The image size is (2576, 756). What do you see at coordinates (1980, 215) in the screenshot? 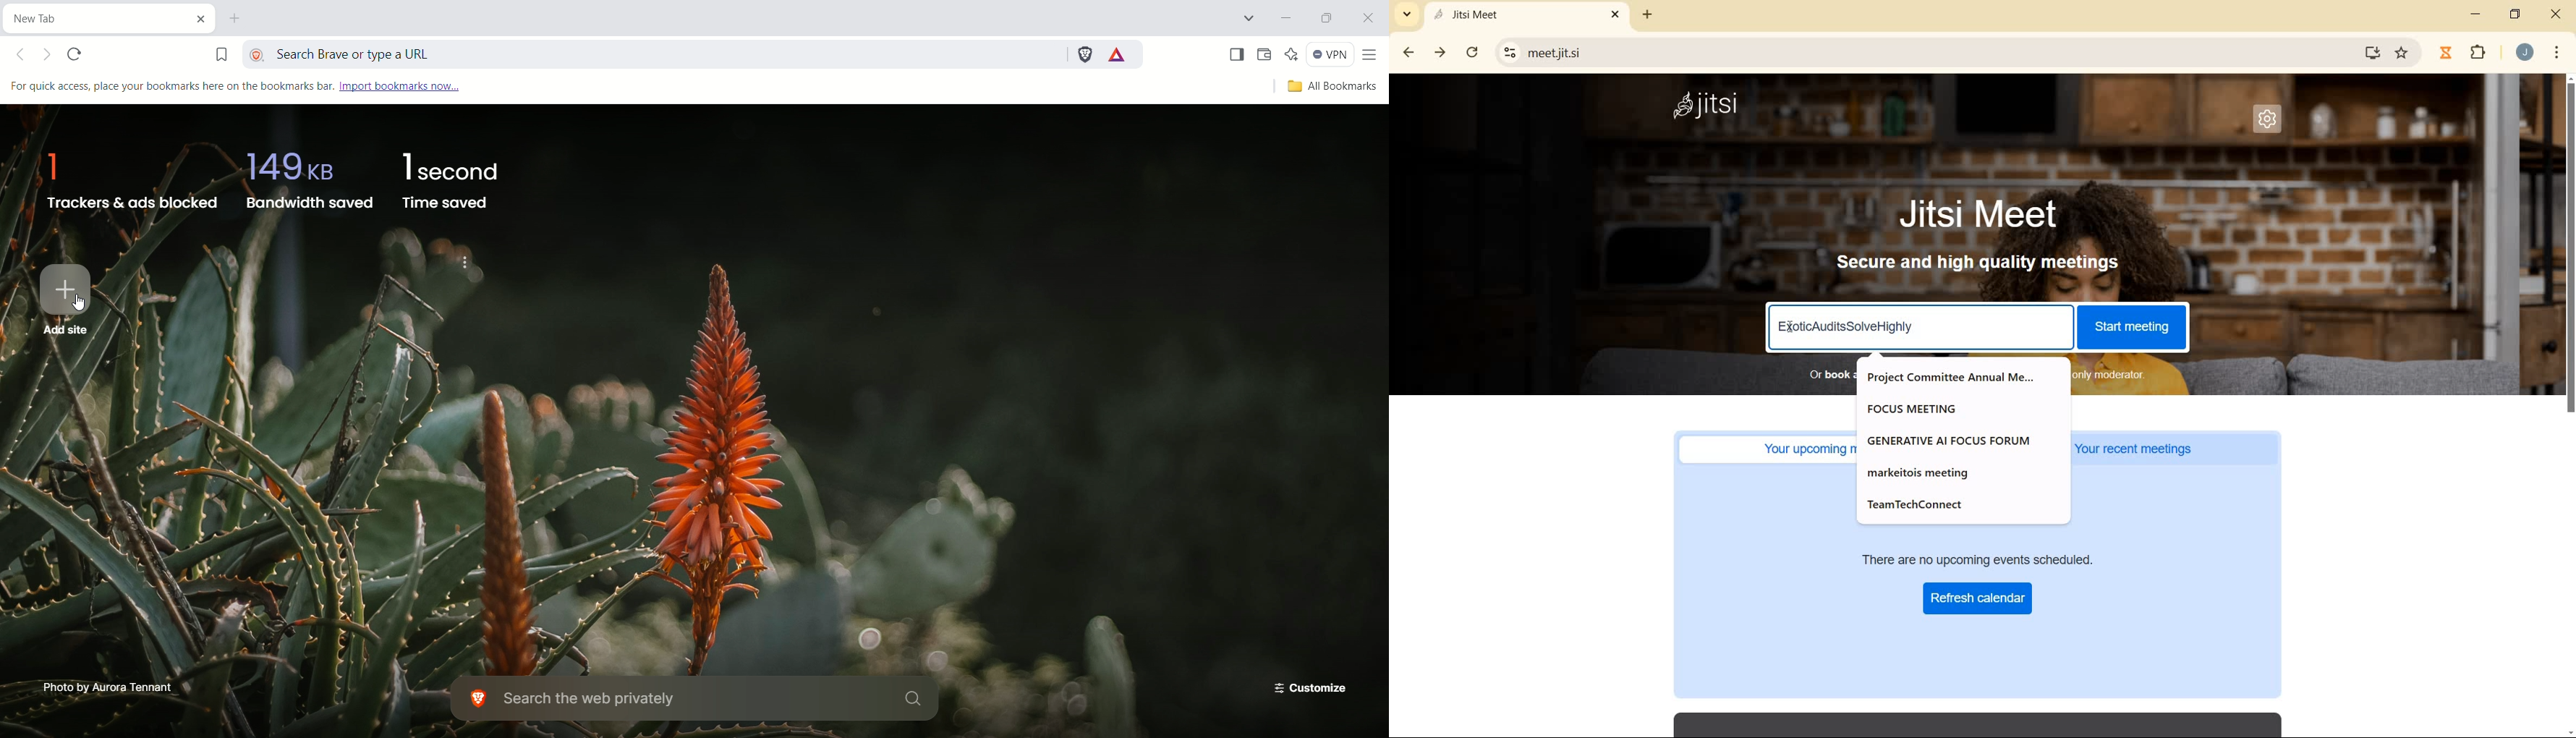
I see `Jitsi Meet` at bounding box center [1980, 215].